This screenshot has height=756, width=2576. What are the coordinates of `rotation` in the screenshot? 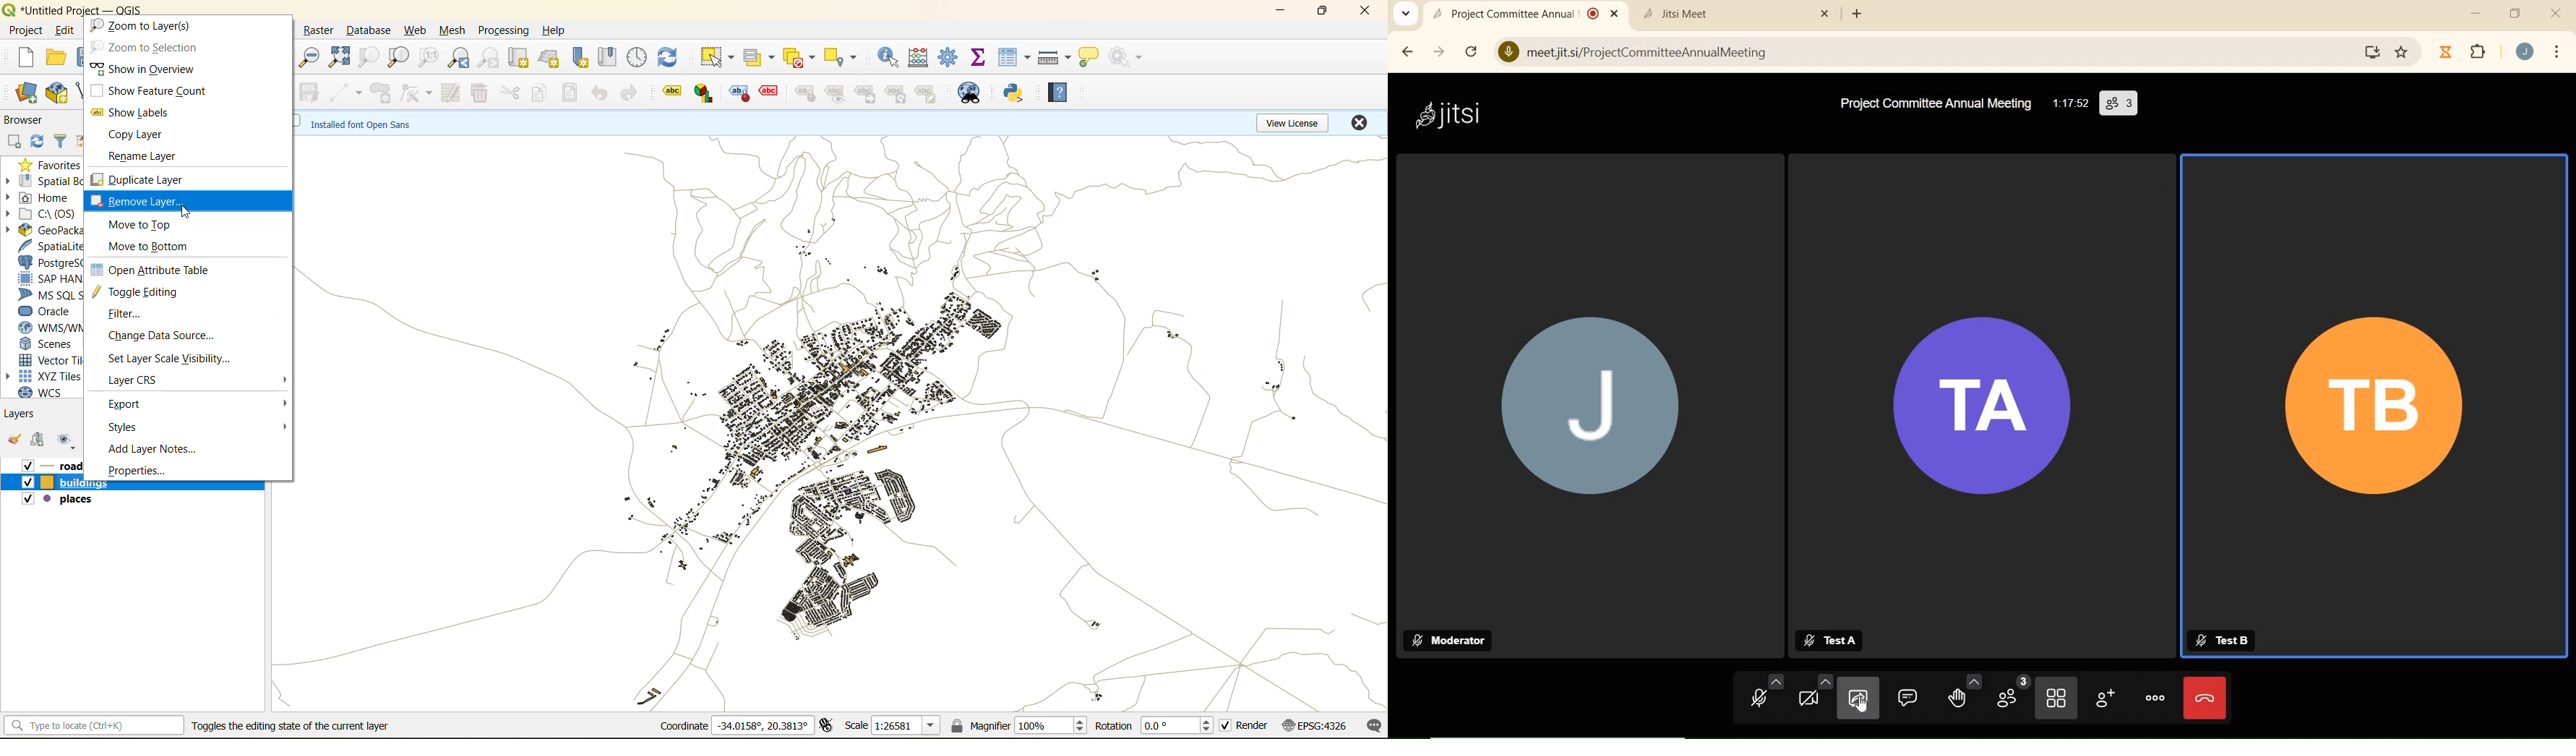 It's located at (1157, 726).